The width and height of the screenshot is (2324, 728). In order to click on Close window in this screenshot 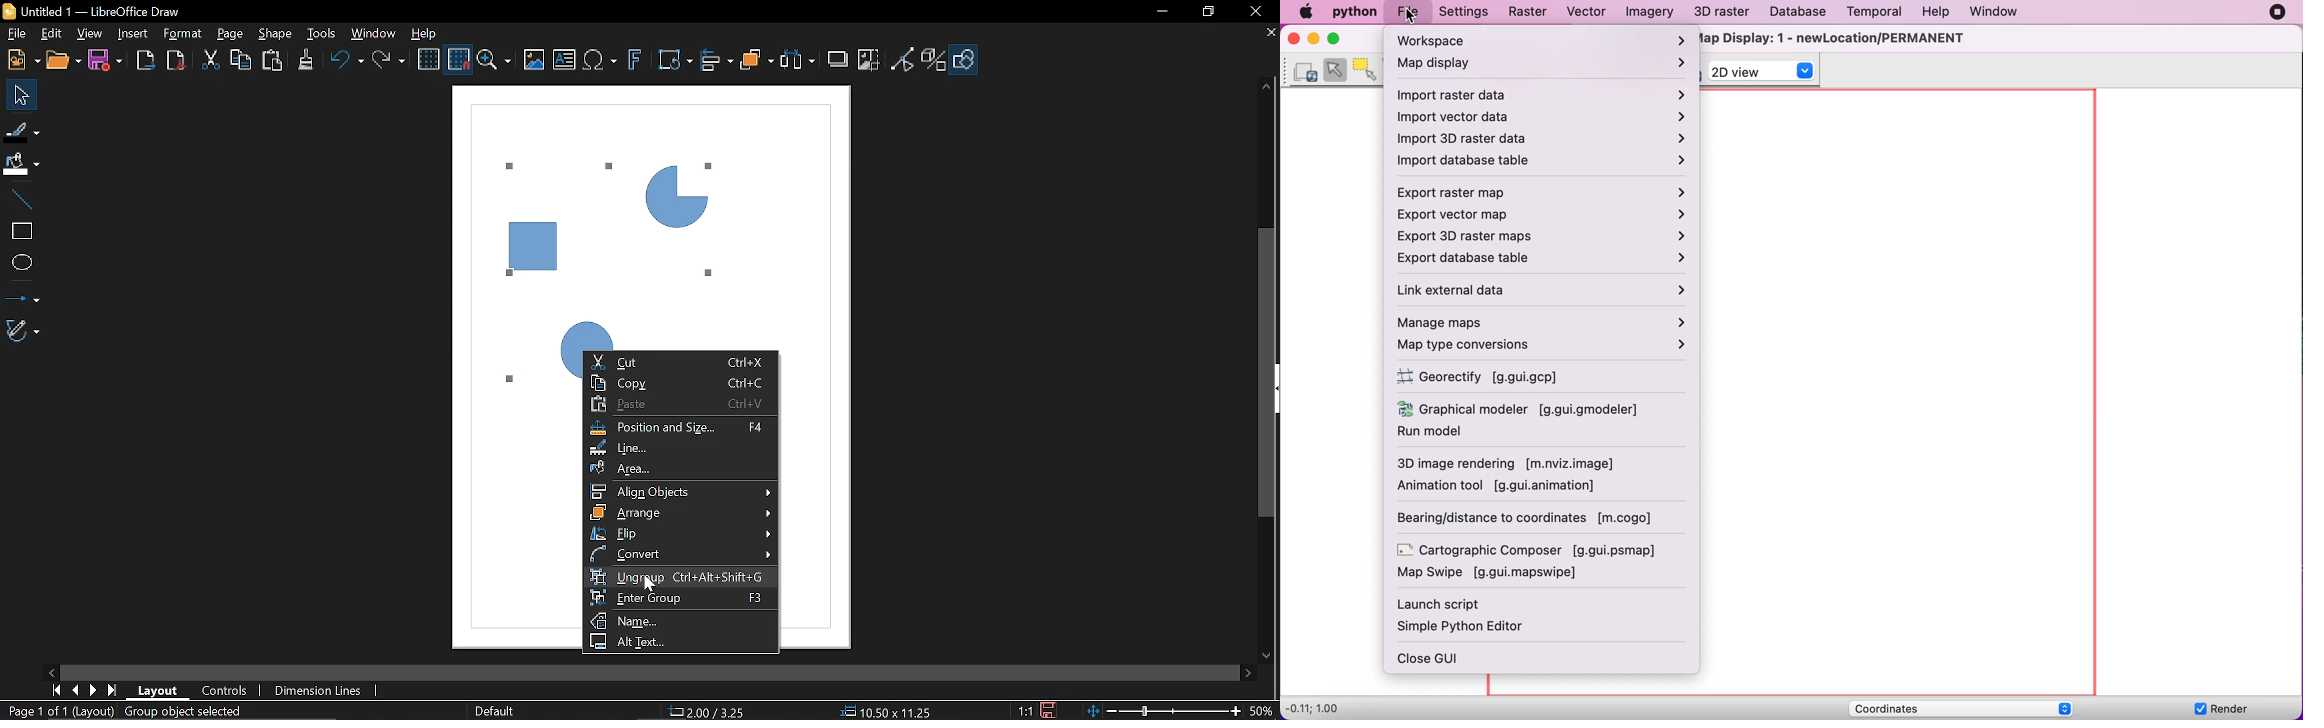, I will do `click(1258, 12)`.